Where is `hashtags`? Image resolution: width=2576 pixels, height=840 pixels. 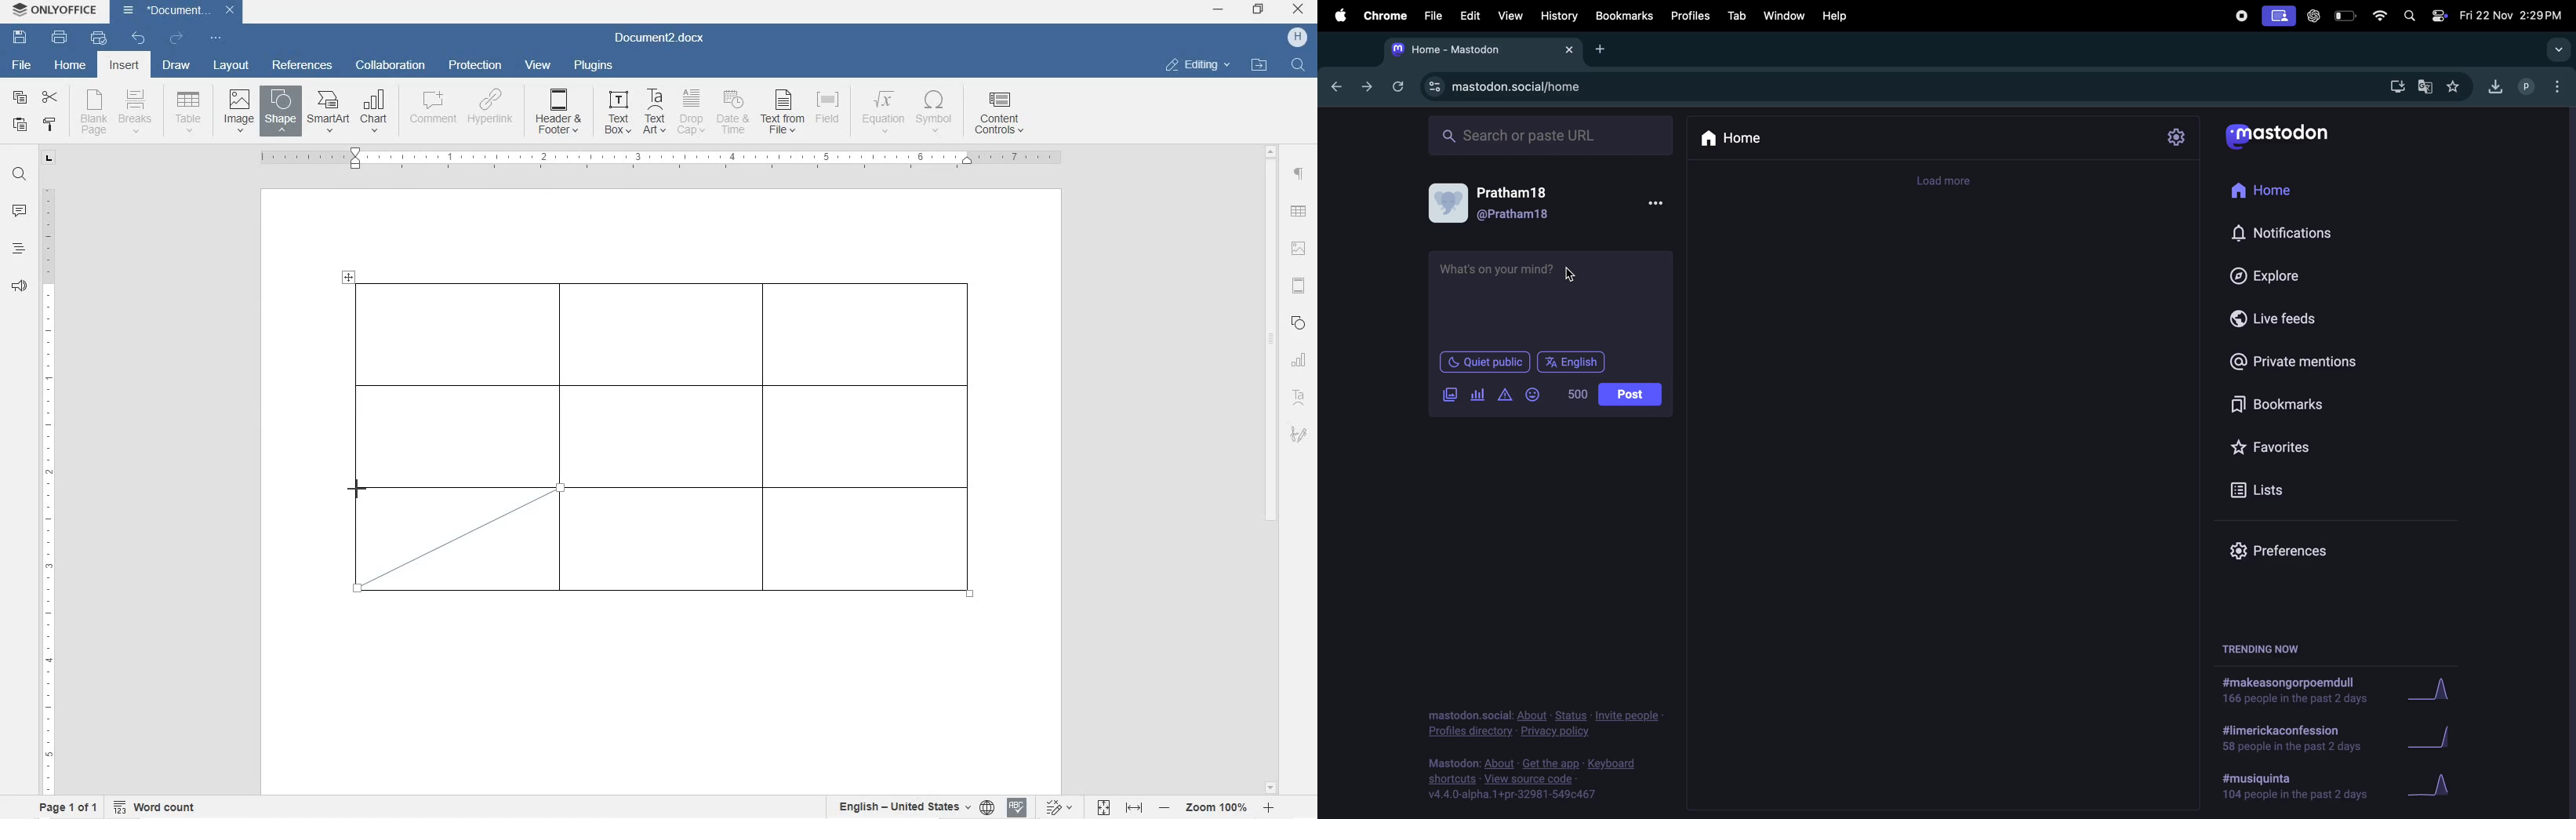 hashtags is located at coordinates (2297, 691).